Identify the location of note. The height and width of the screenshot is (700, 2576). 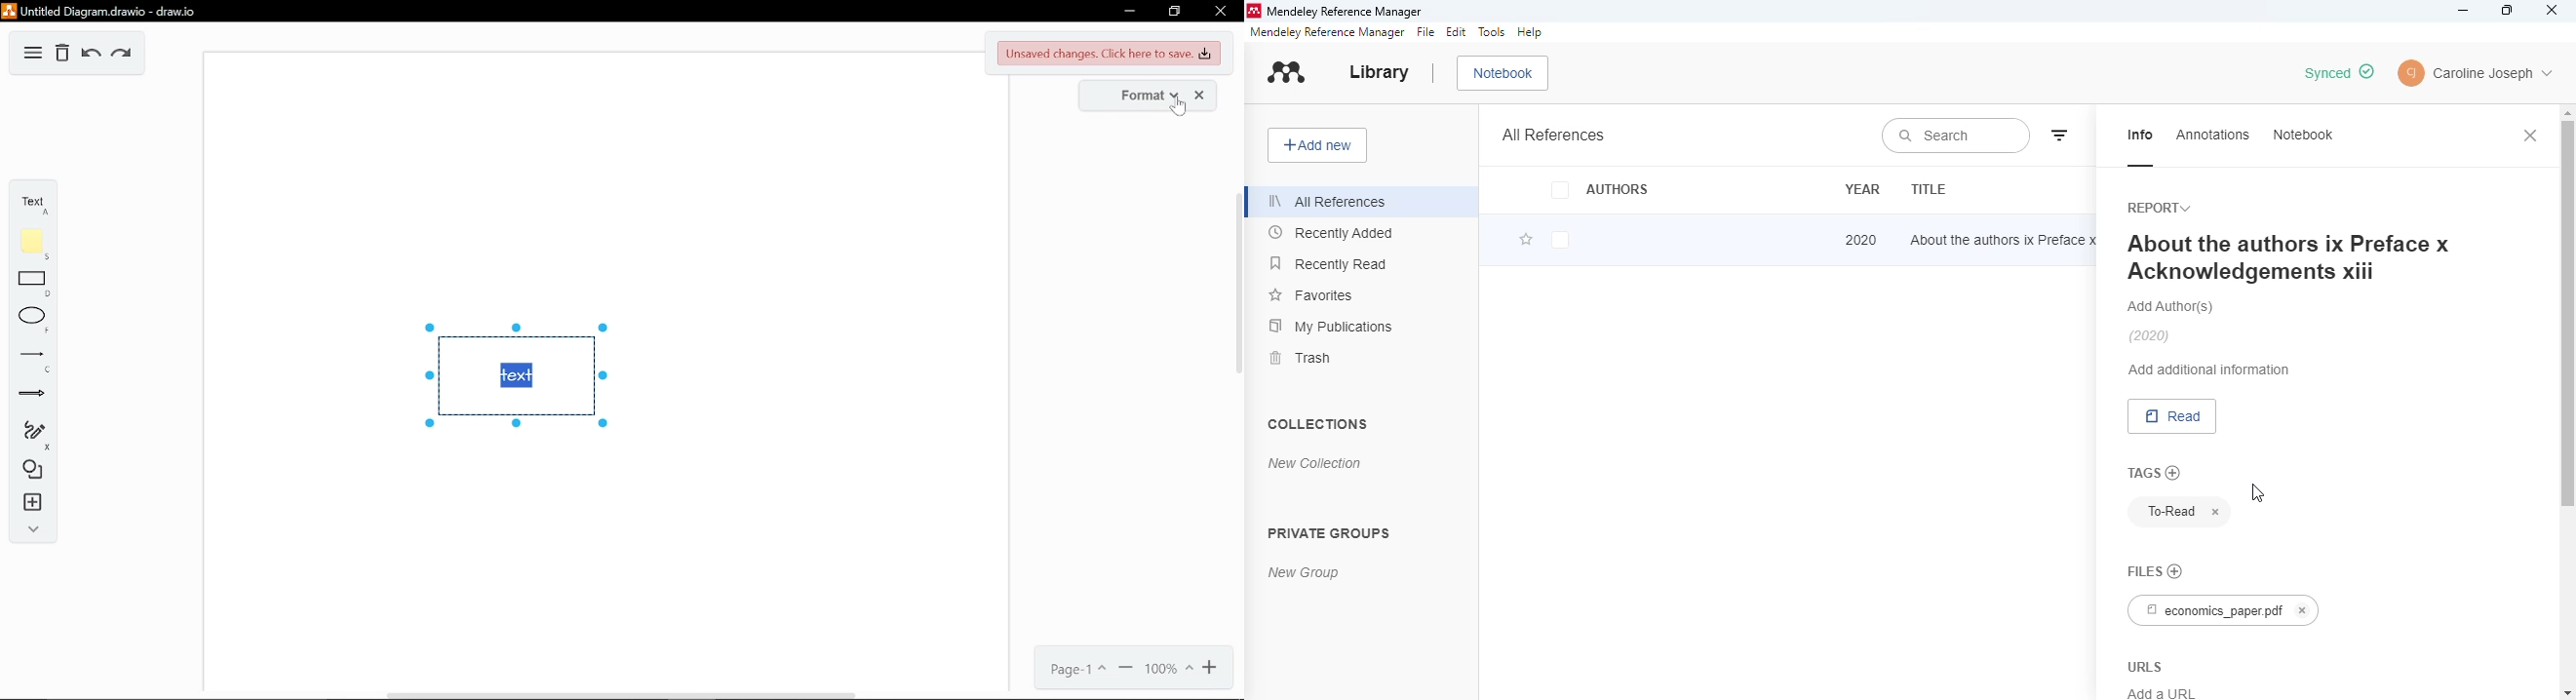
(28, 244).